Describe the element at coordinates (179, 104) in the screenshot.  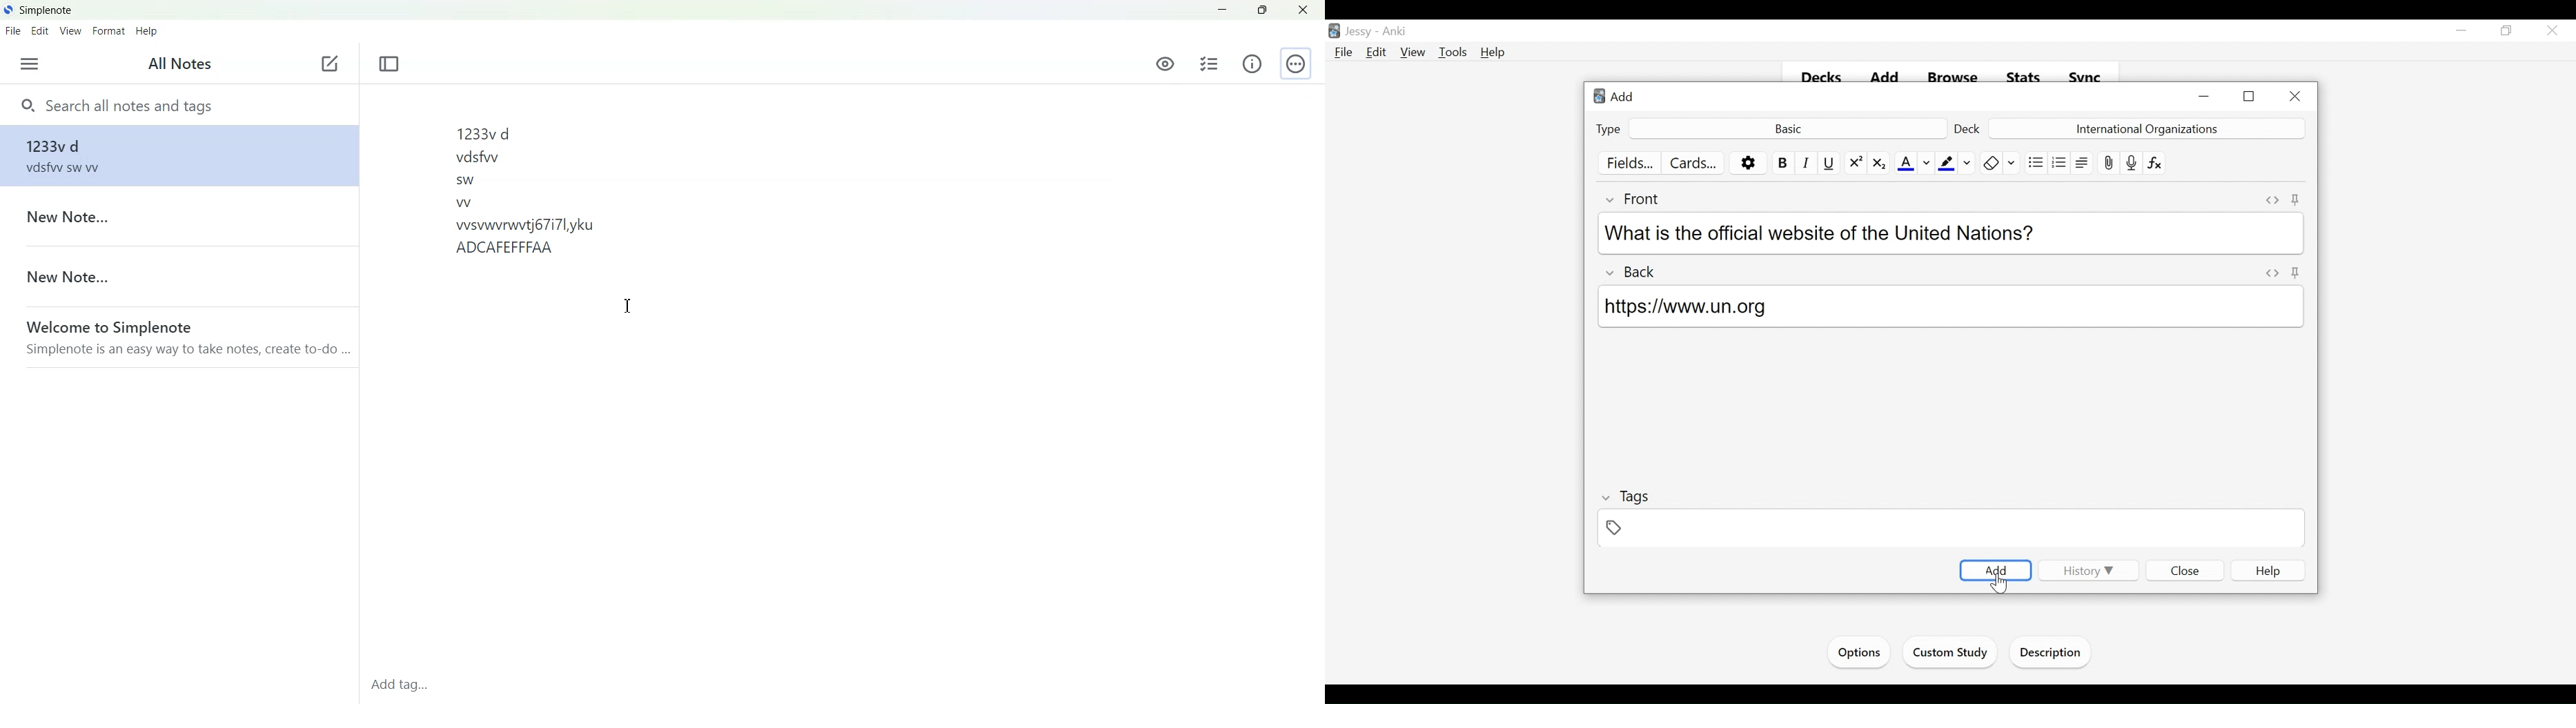
I see `Search notes and tags` at that location.